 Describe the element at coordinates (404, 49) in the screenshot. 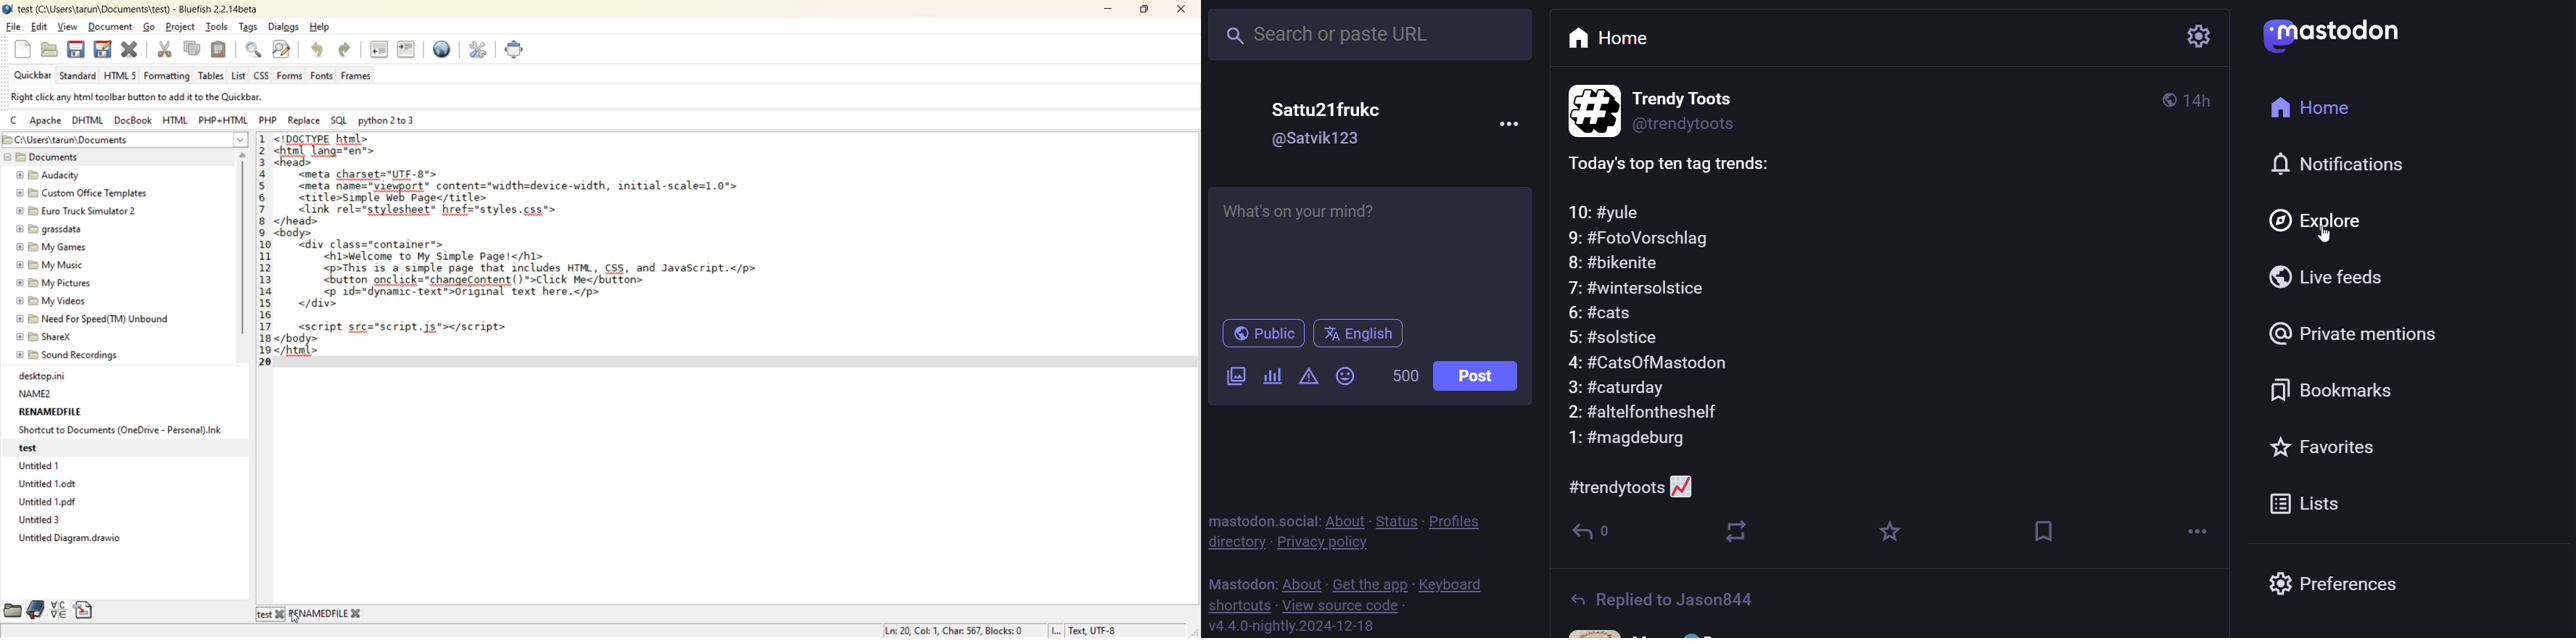

I see `indent` at that location.